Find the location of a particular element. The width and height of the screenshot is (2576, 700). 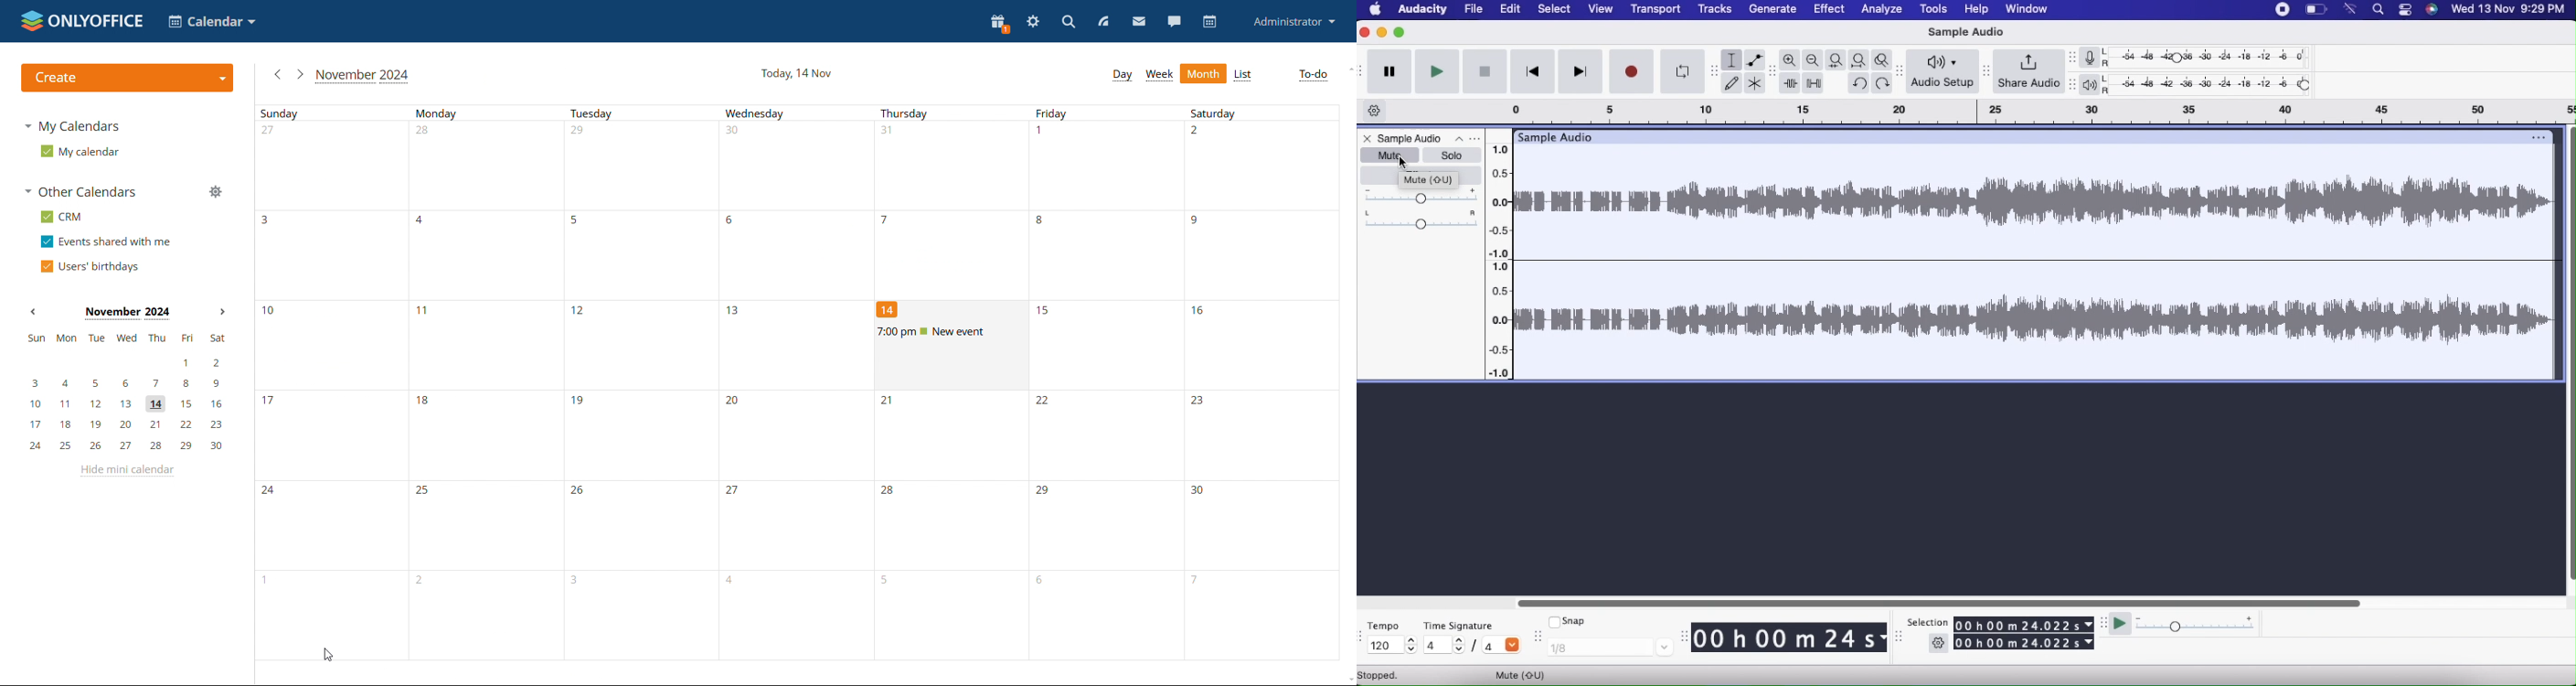

Mute is located at coordinates (1388, 155).